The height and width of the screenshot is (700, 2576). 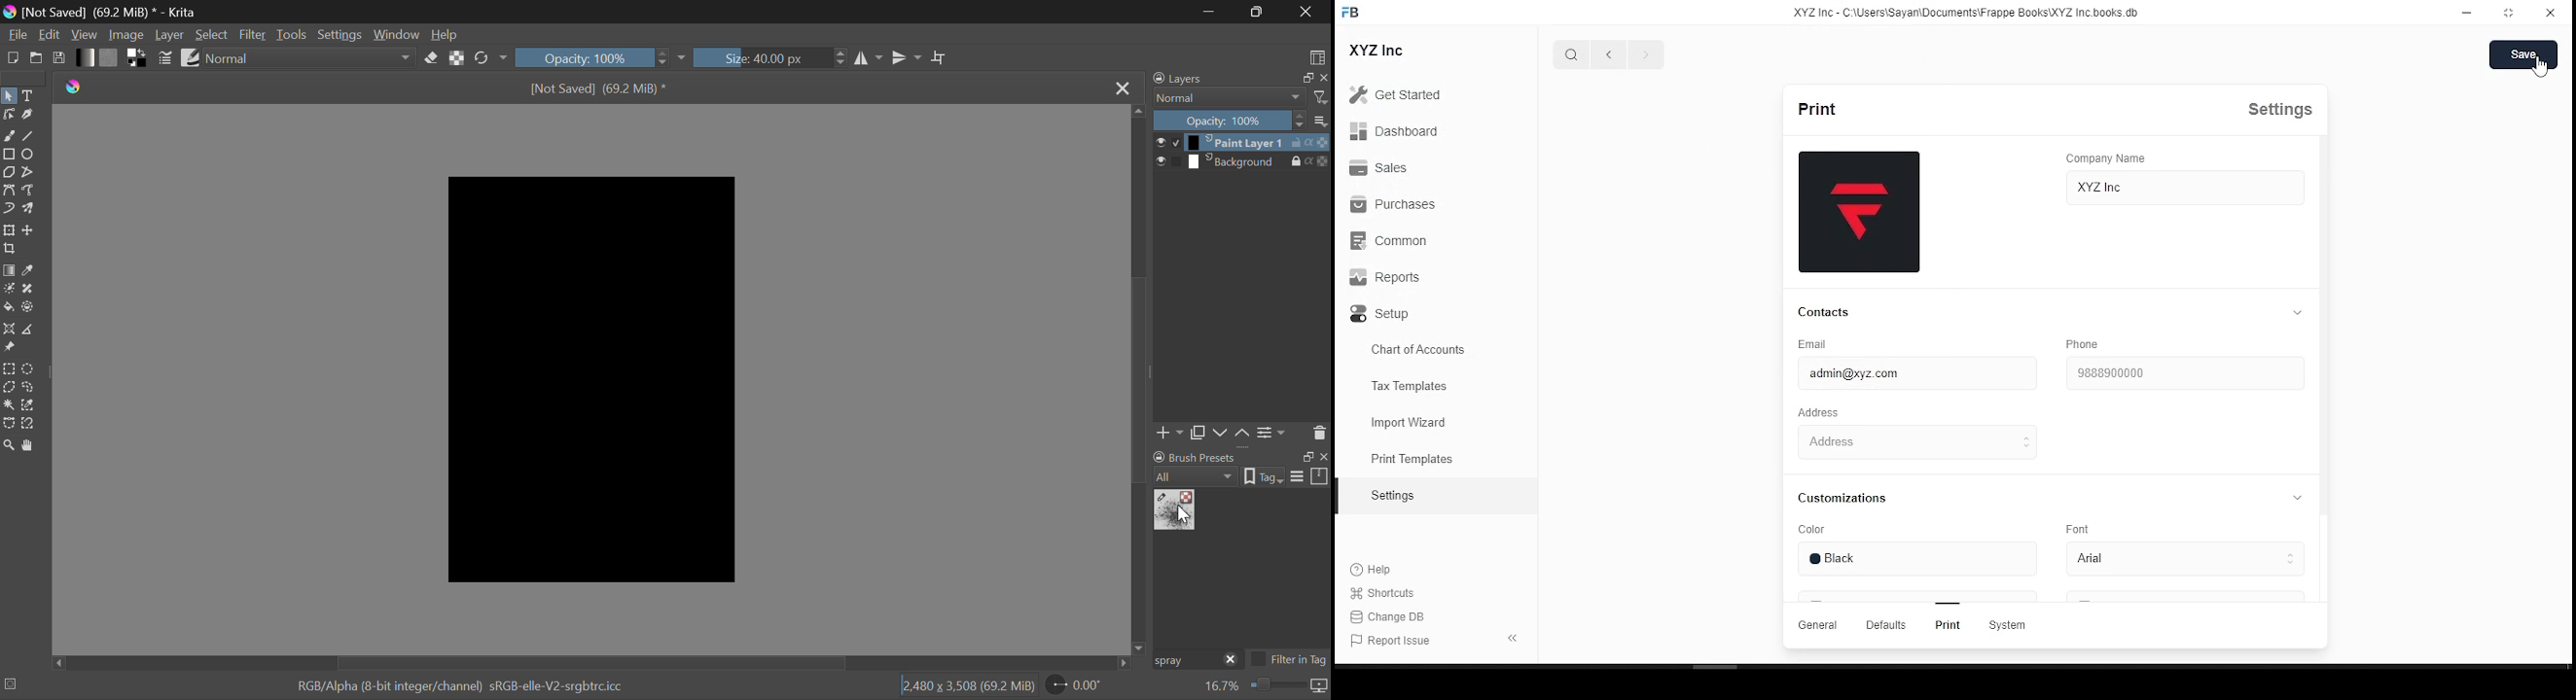 I want to click on XYZ inc, so click(x=2099, y=188).